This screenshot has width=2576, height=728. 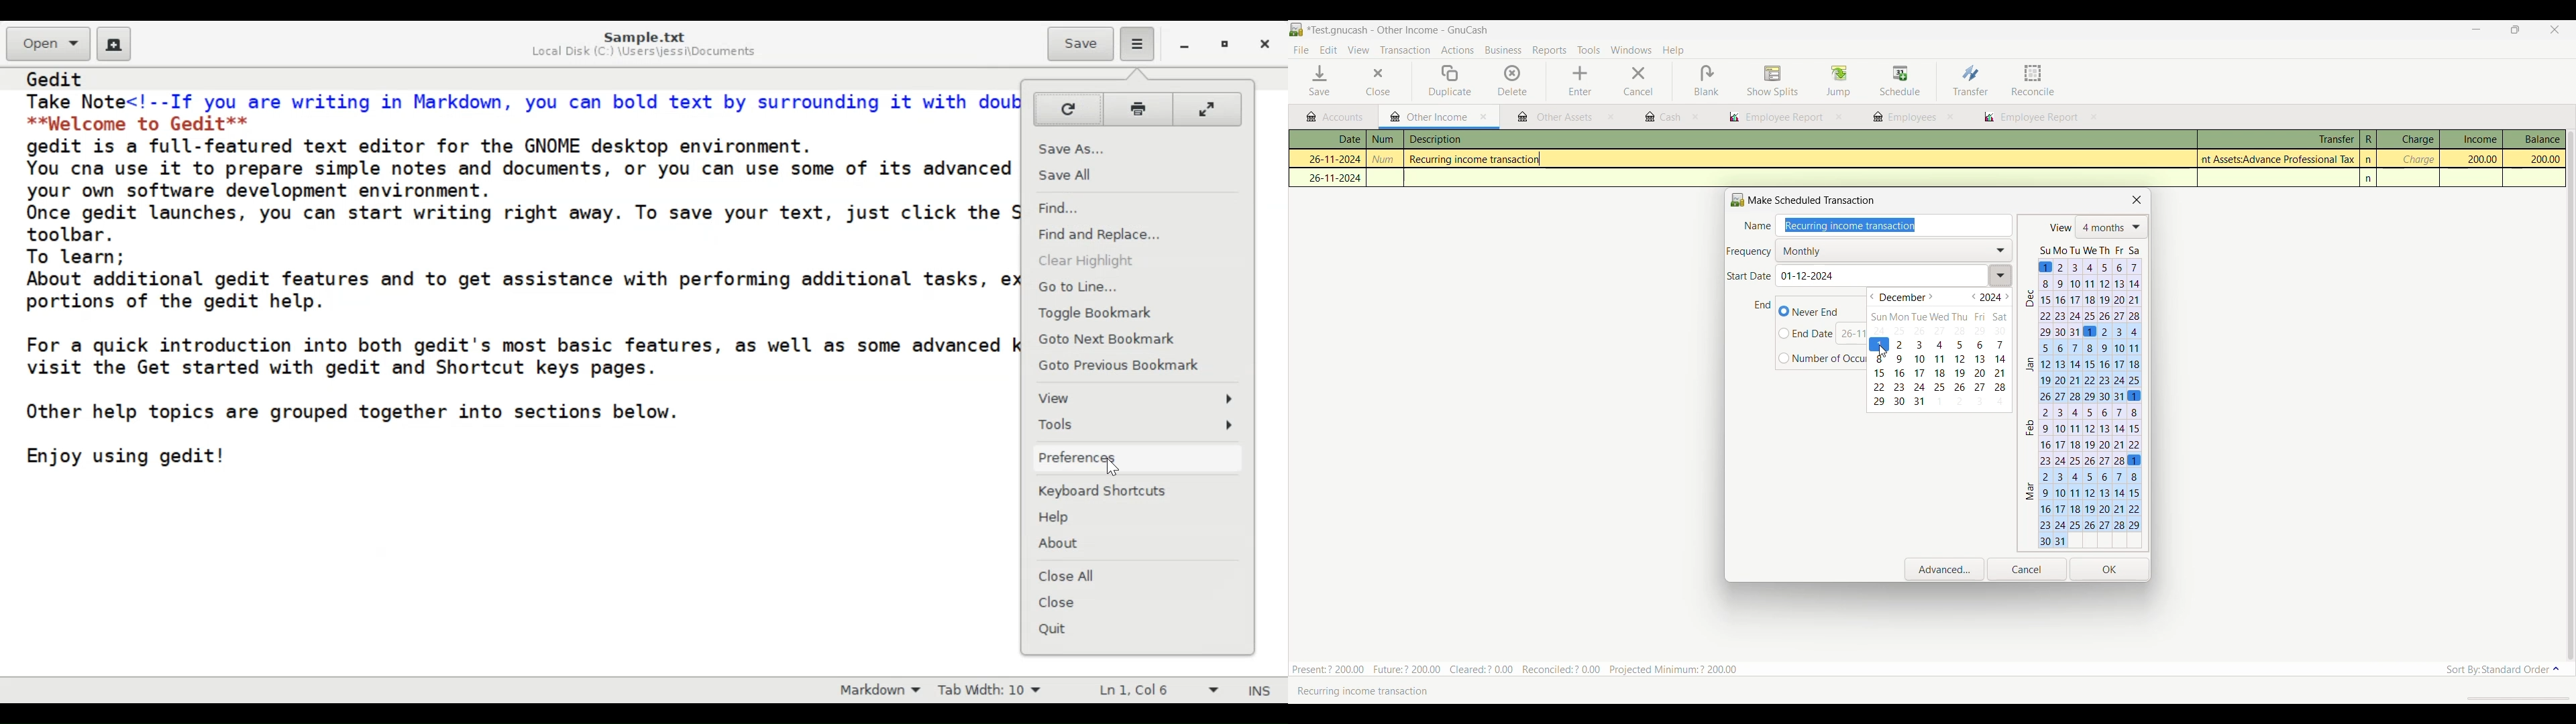 I want to click on Calendar changed according to start date selection, so click(x=2084, y=397).